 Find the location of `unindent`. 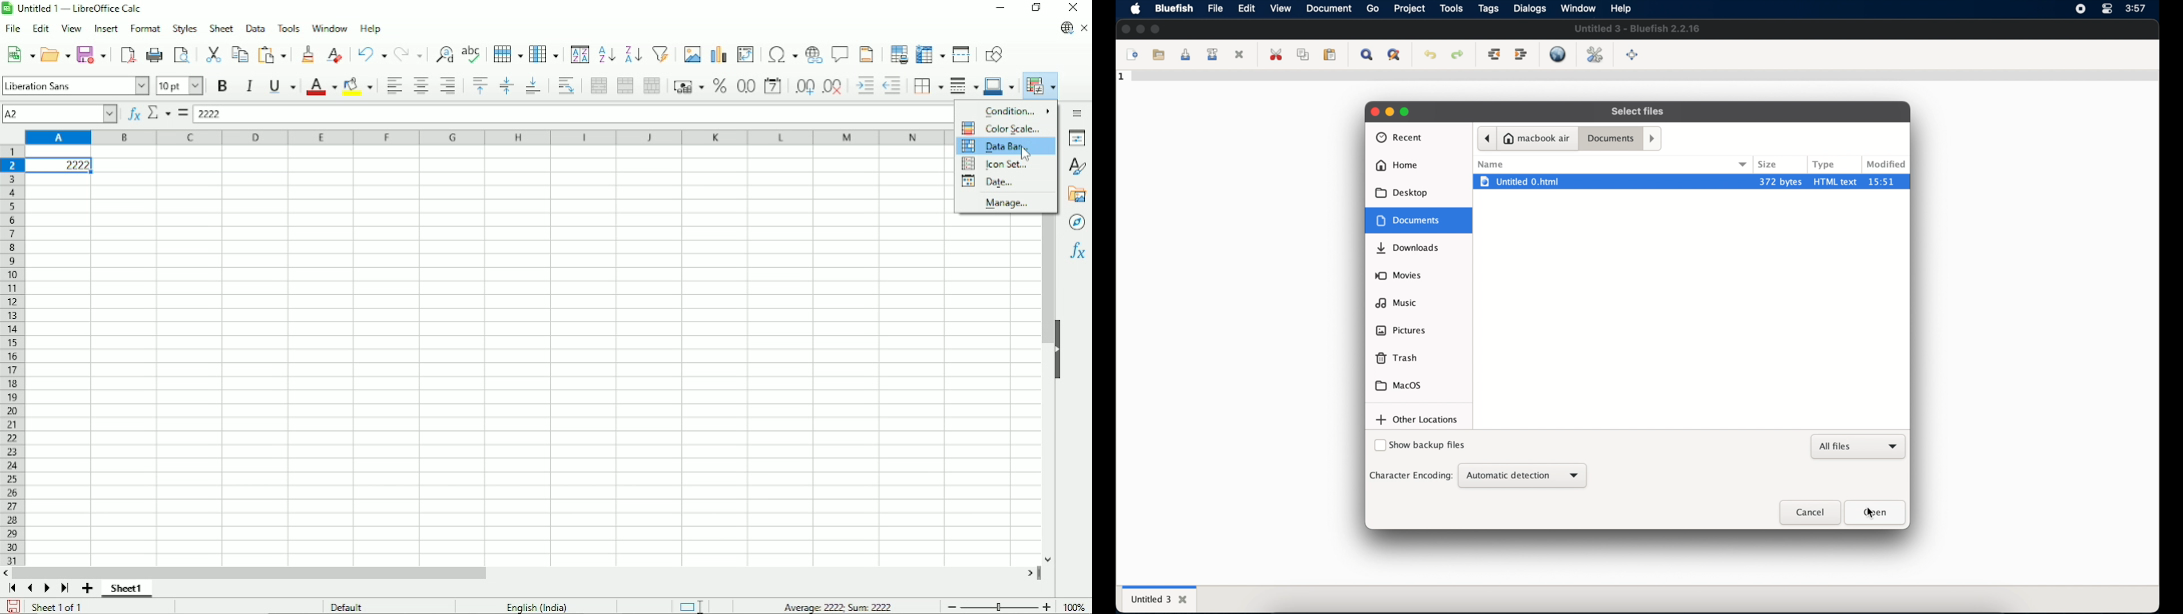

unindent is located at coordinates (1495, 55).